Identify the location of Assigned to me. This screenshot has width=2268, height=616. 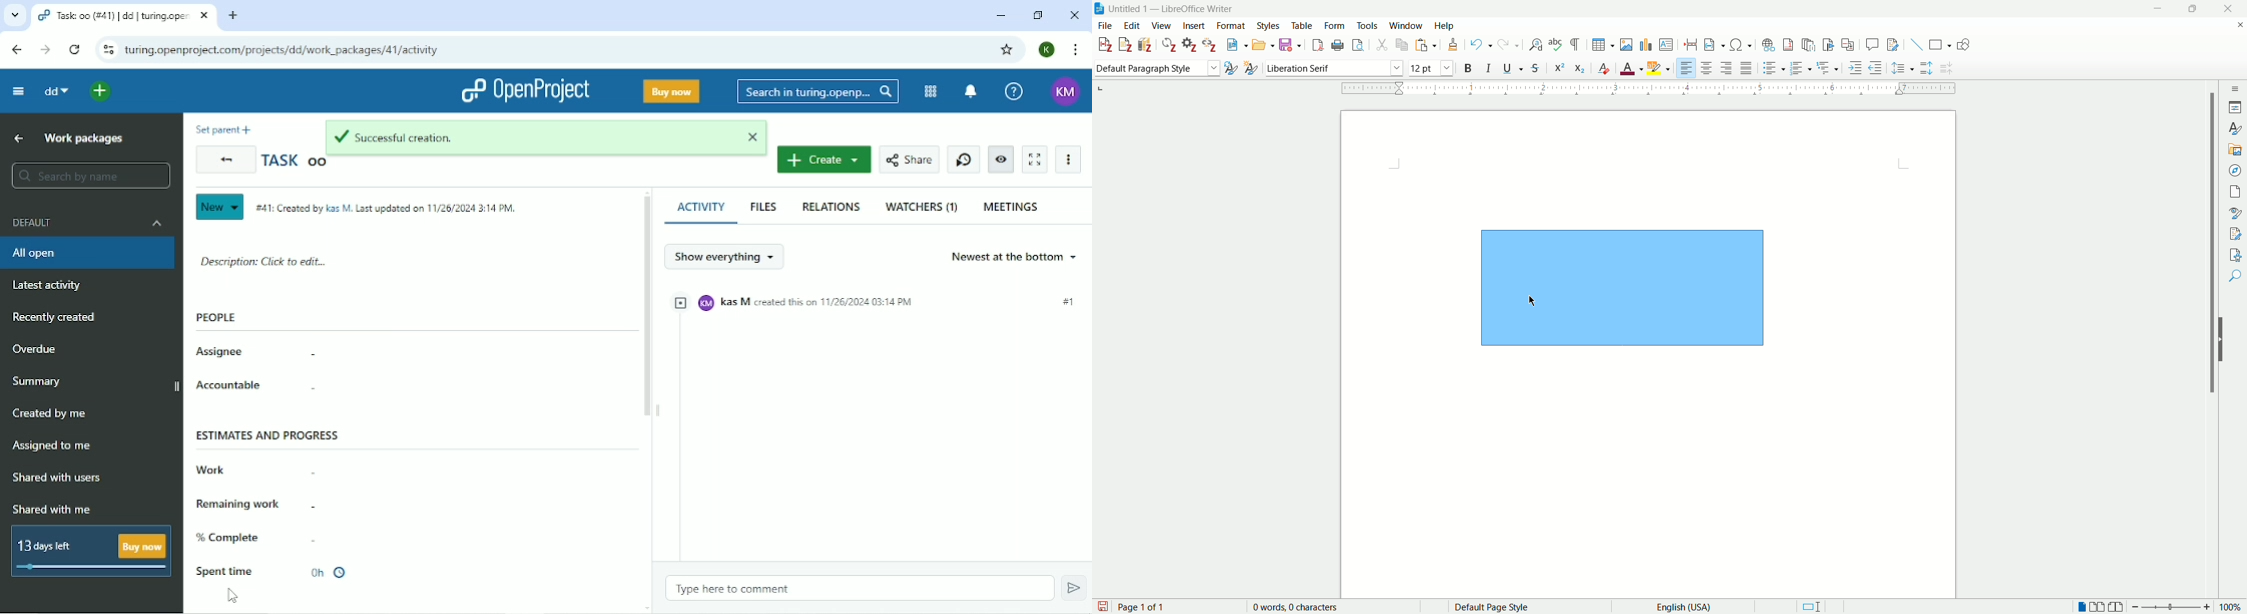
(52, 446).